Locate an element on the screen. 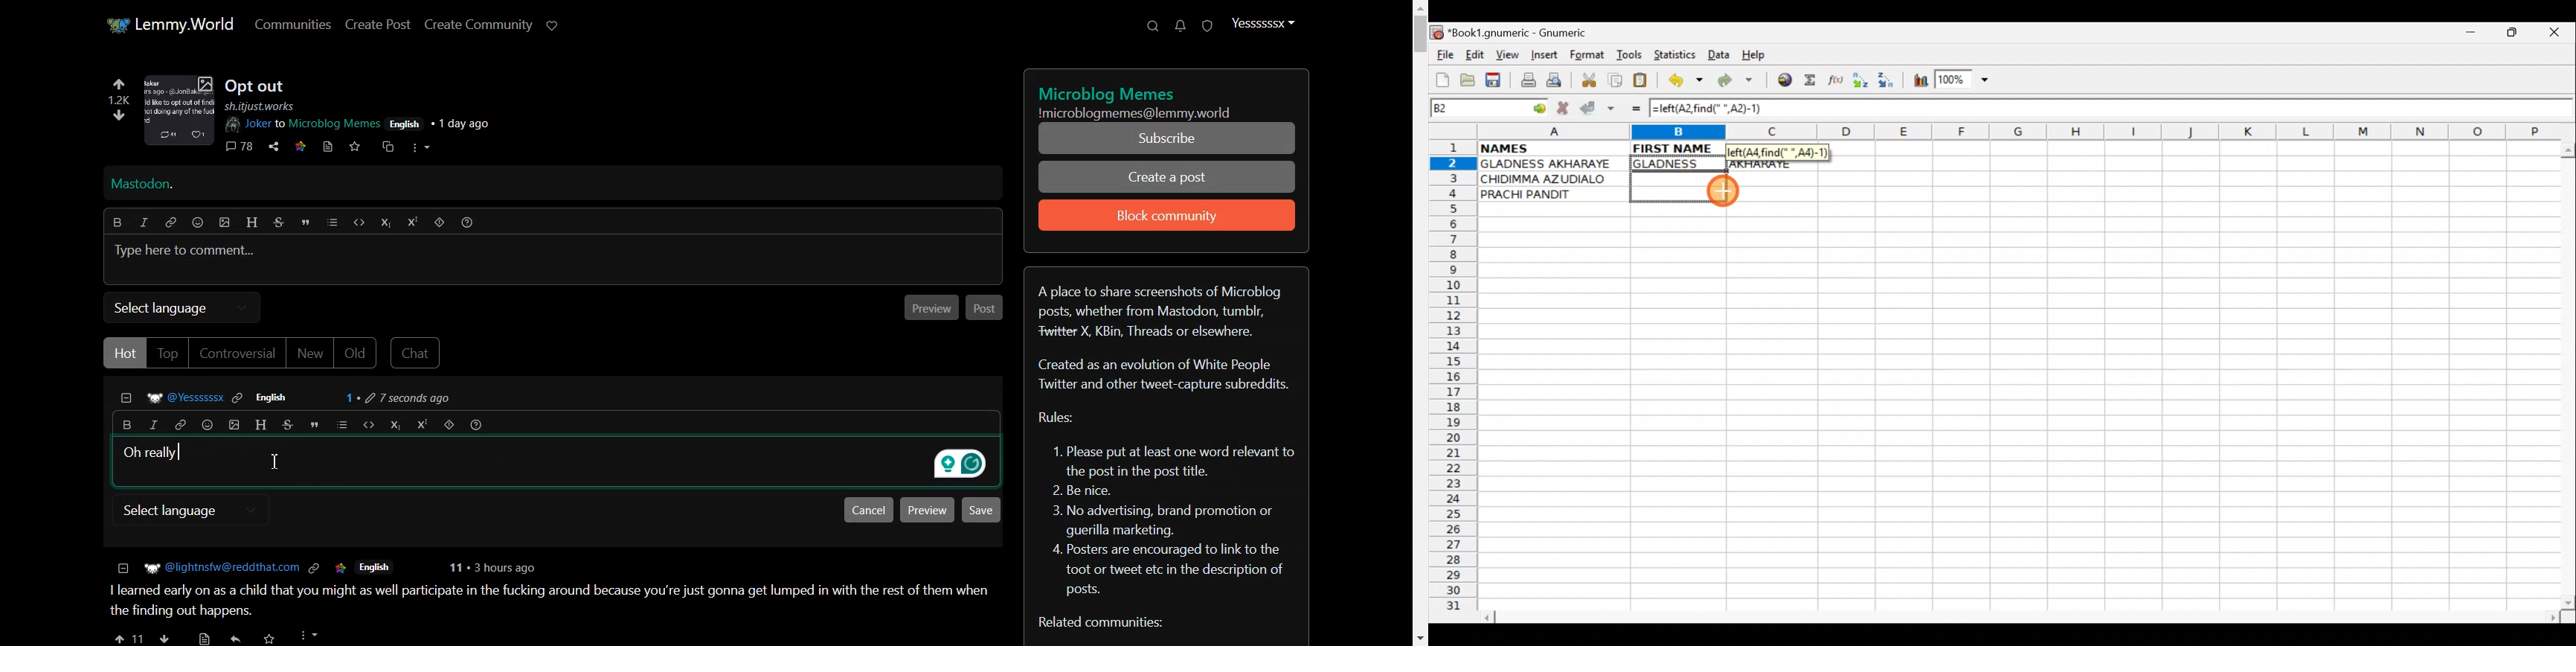 The width and height of the screenshot is (2576, 672). Spoiler is located at coordinates (449, 426).